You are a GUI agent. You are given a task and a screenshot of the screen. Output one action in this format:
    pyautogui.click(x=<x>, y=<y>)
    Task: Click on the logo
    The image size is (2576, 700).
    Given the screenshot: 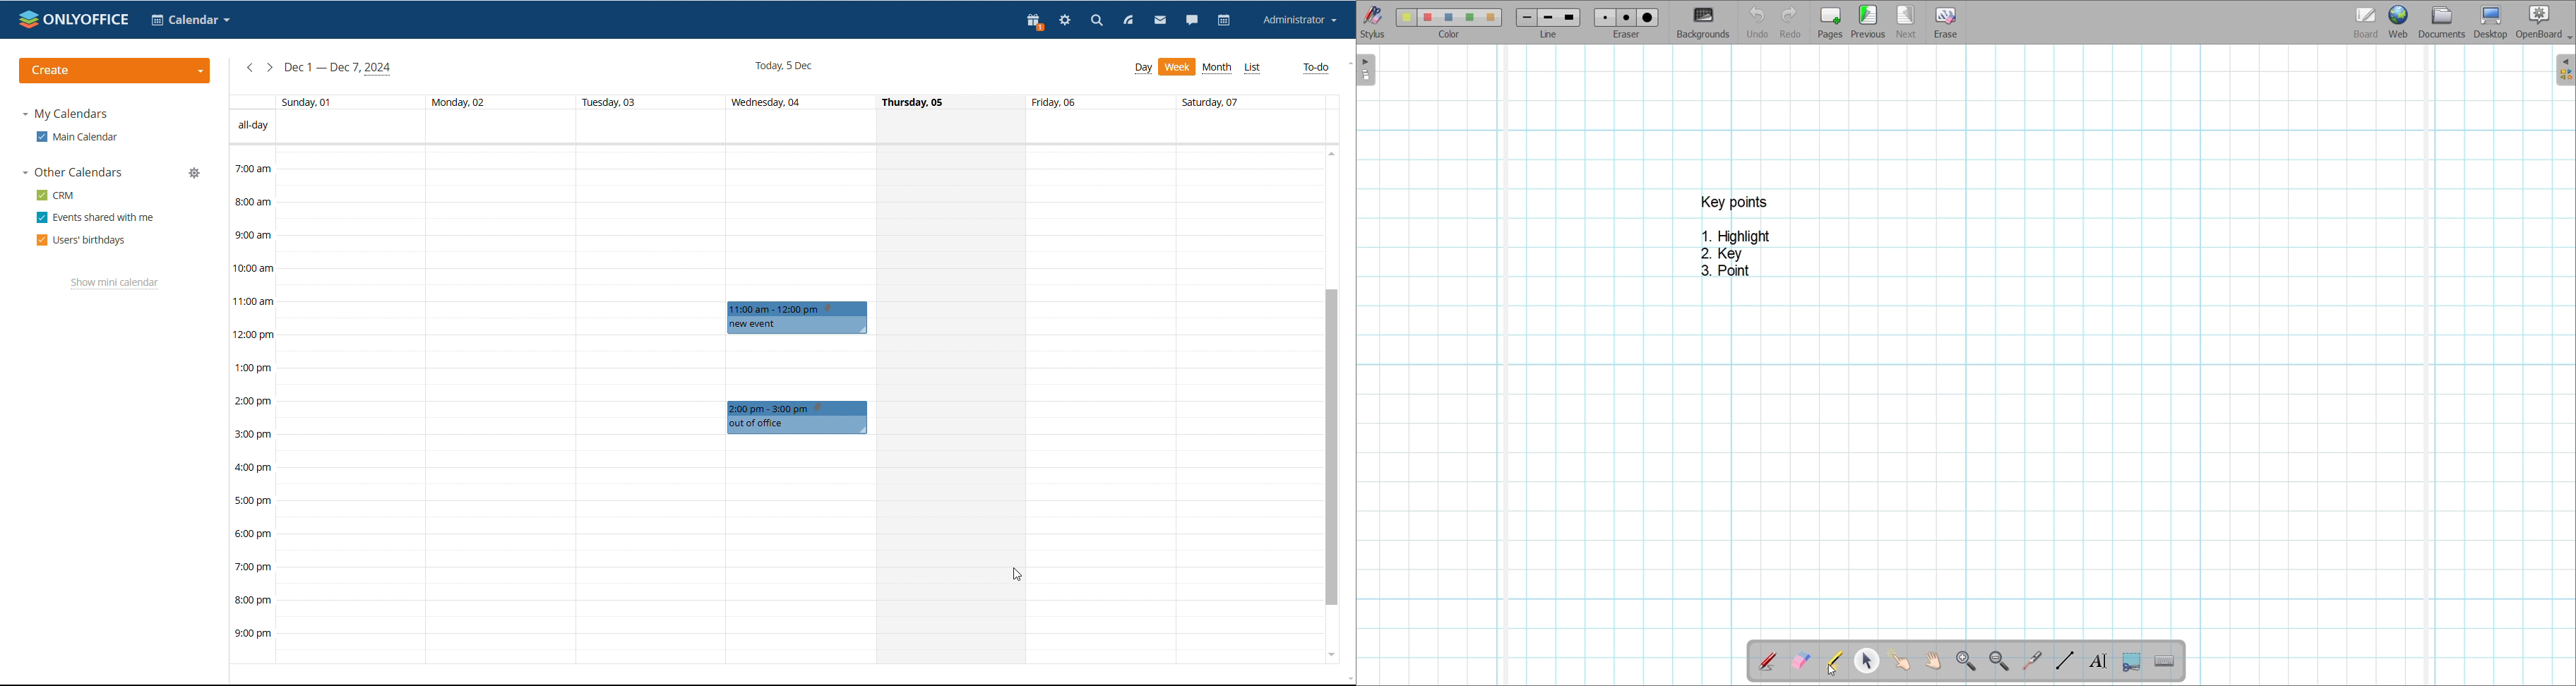 What is the action you would take?
    pyautogui.click(x=73, y=18)
    